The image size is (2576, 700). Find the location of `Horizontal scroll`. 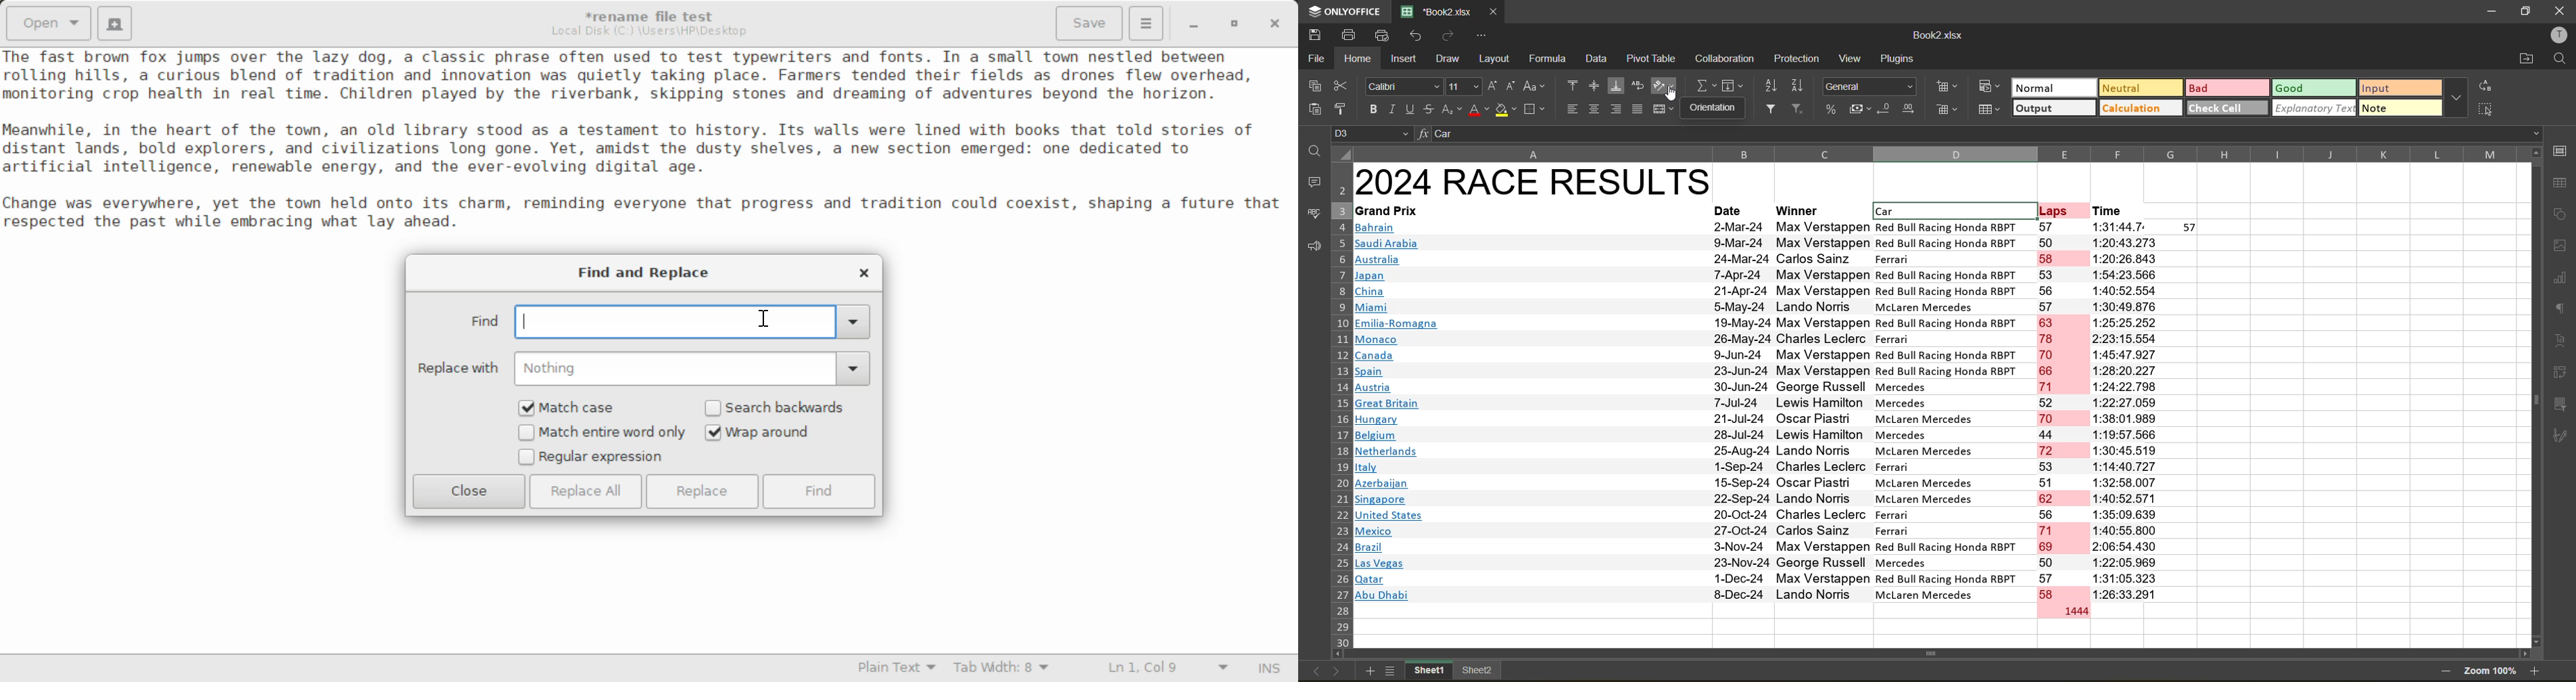

Horizontal scroll is located at coordinates (1936, 652).